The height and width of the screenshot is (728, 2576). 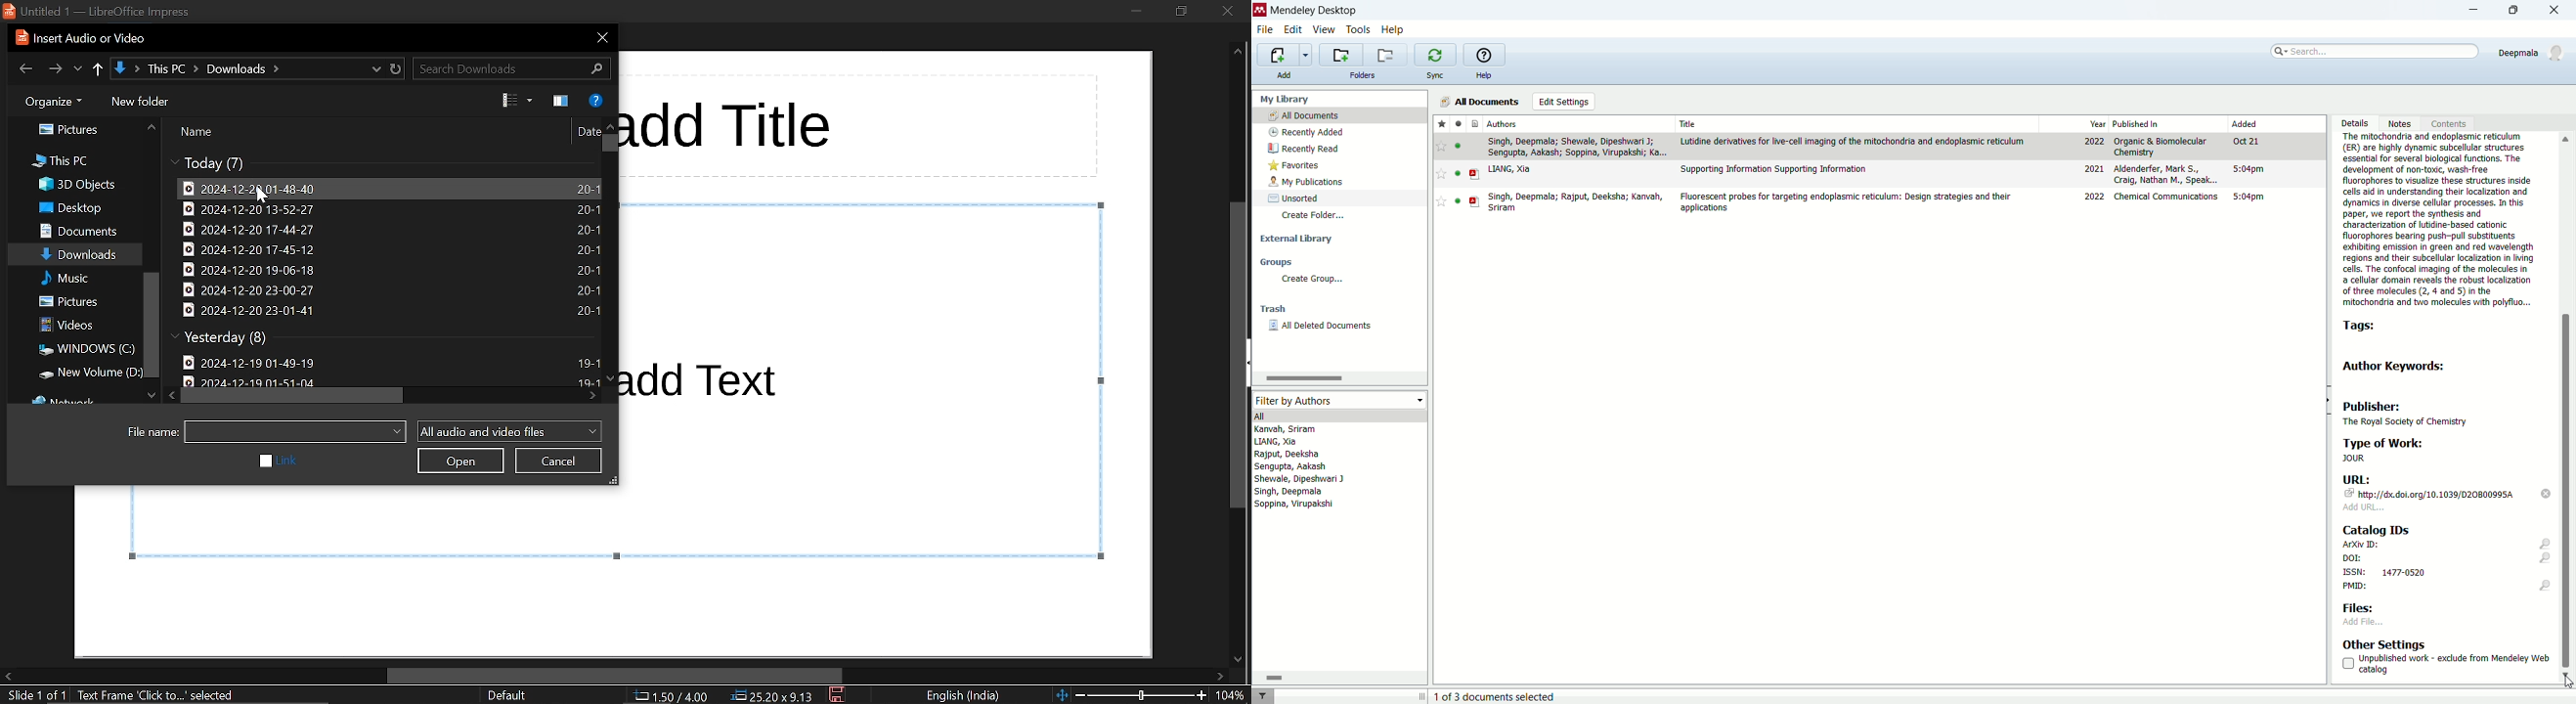 I want to click on slide style, so click(x=506, y=695).